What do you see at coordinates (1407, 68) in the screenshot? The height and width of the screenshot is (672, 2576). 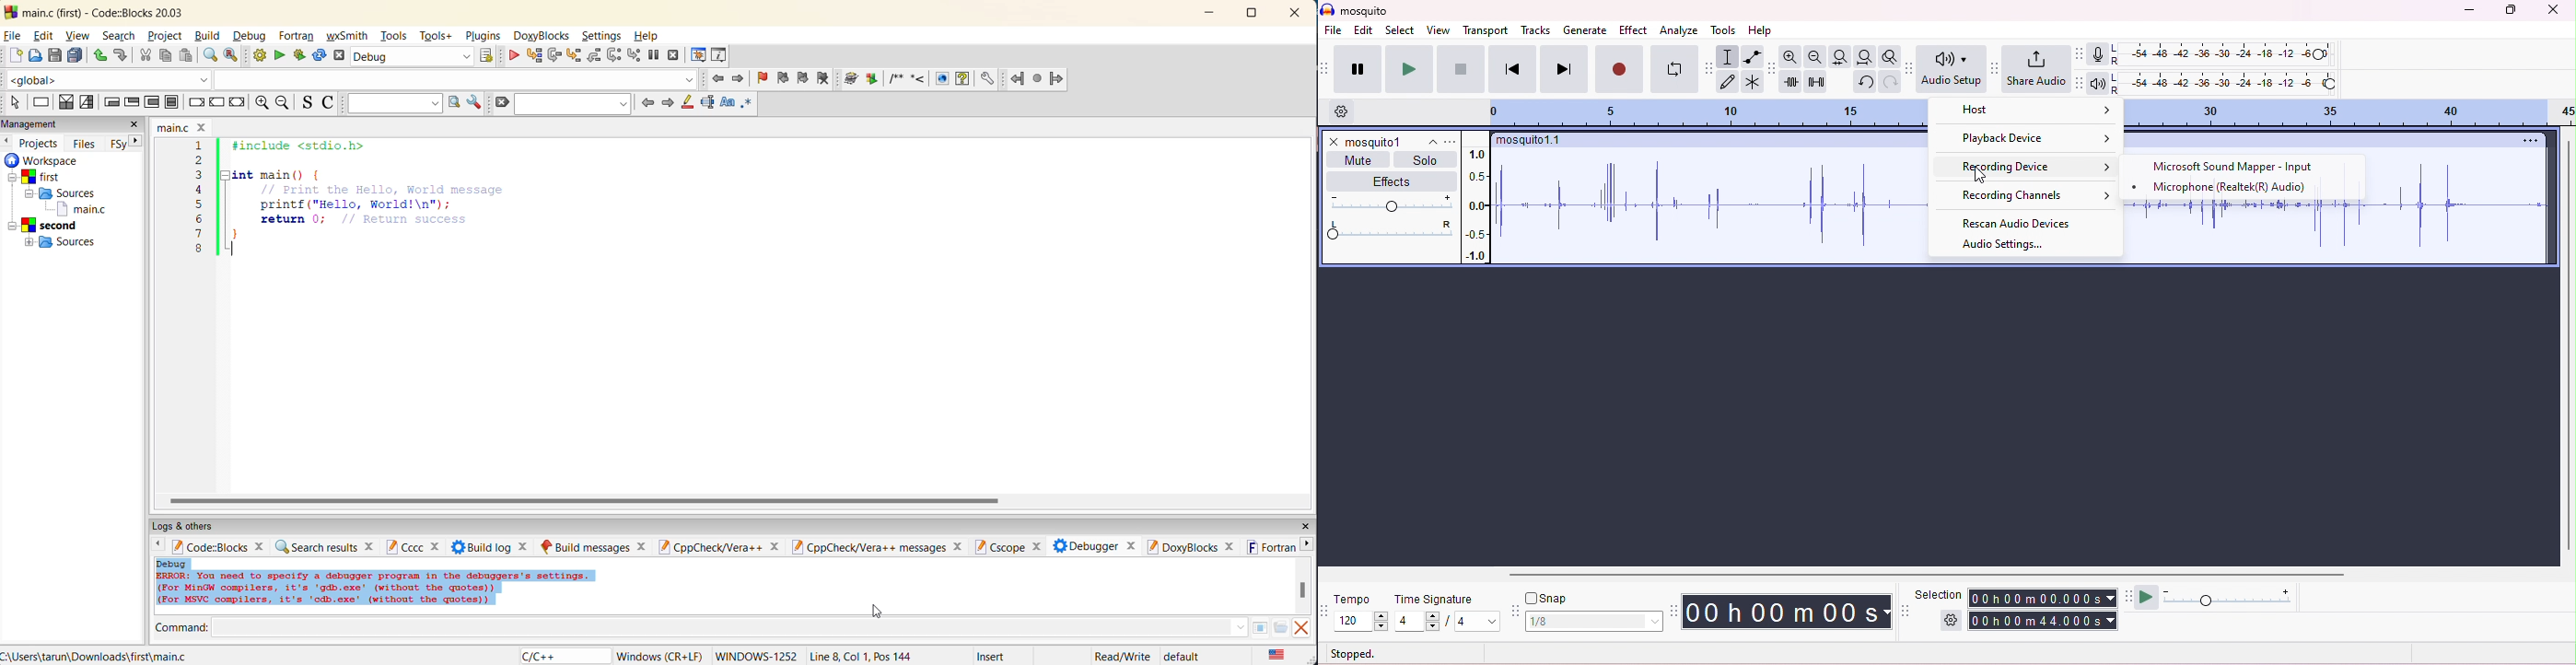 I see `play` at bounding box center [1407, 68].